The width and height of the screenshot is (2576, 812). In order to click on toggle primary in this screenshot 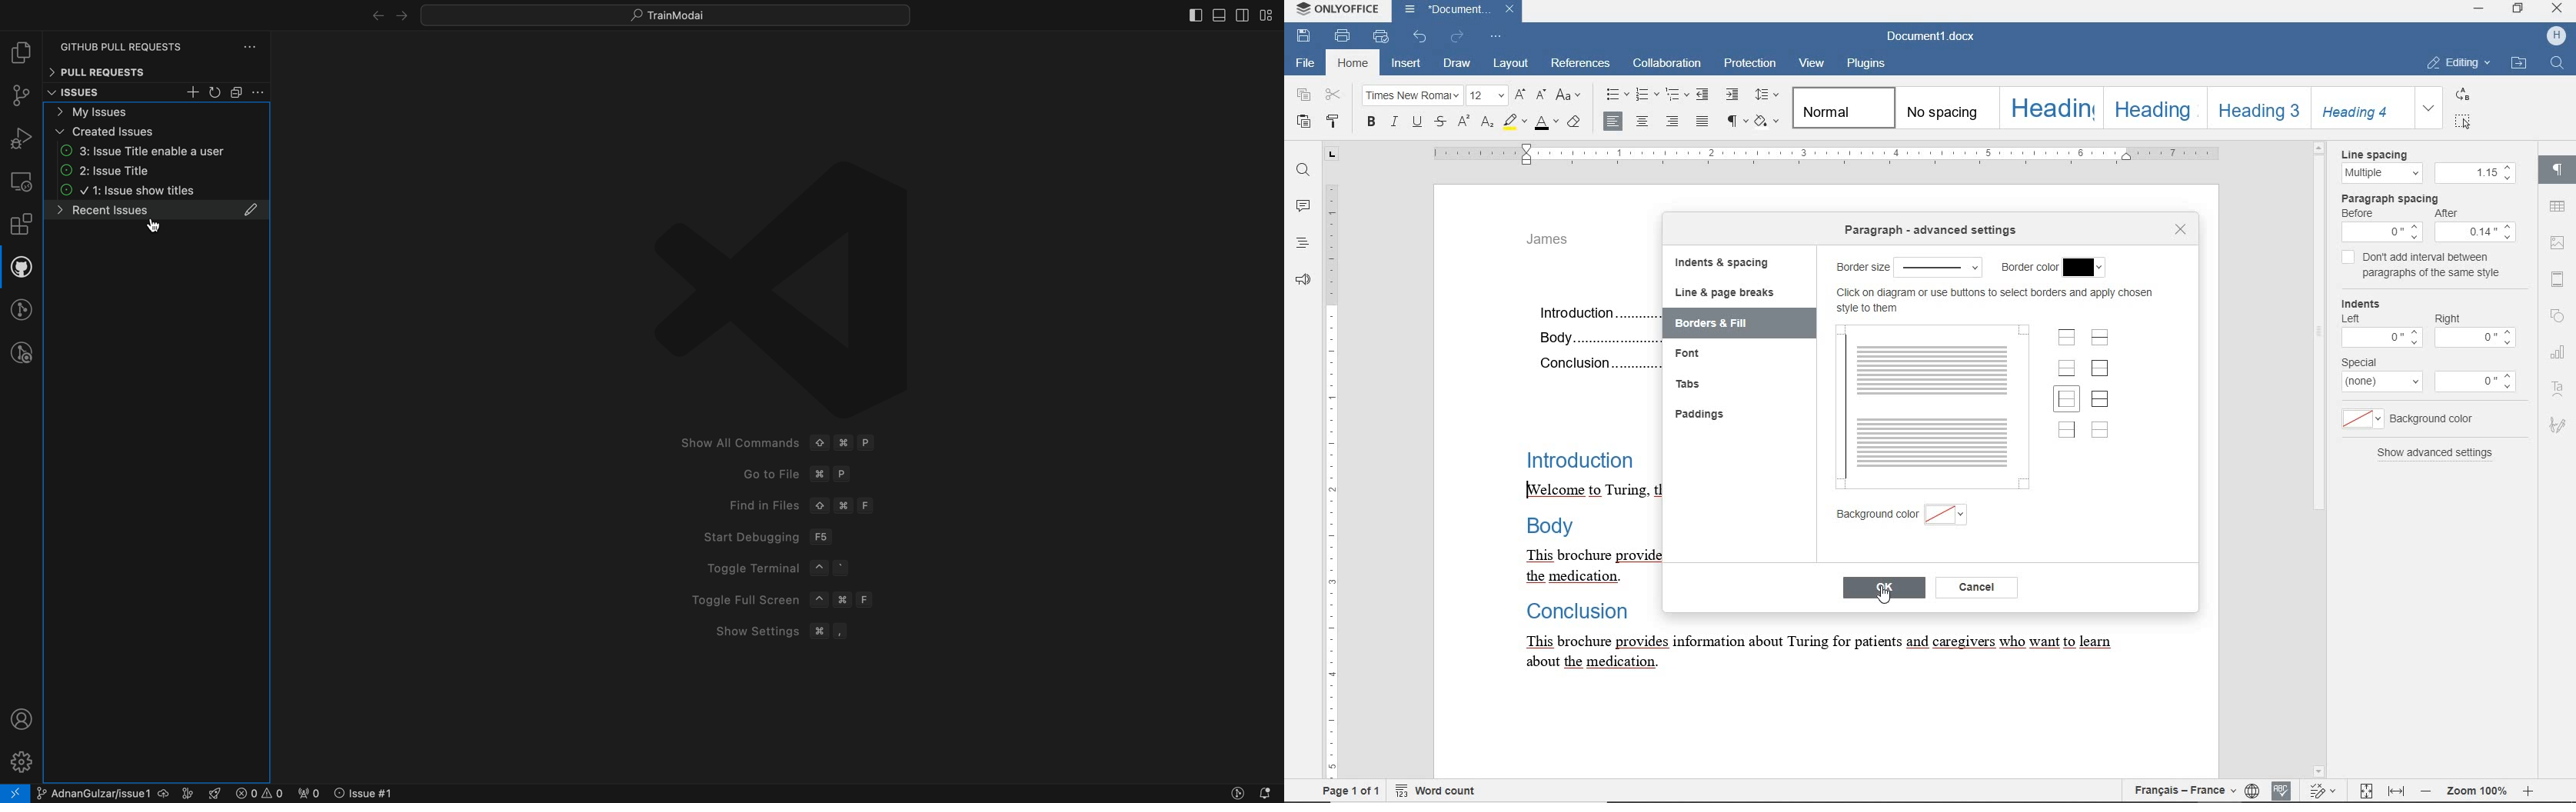, I will do `click(1220, 12)`.